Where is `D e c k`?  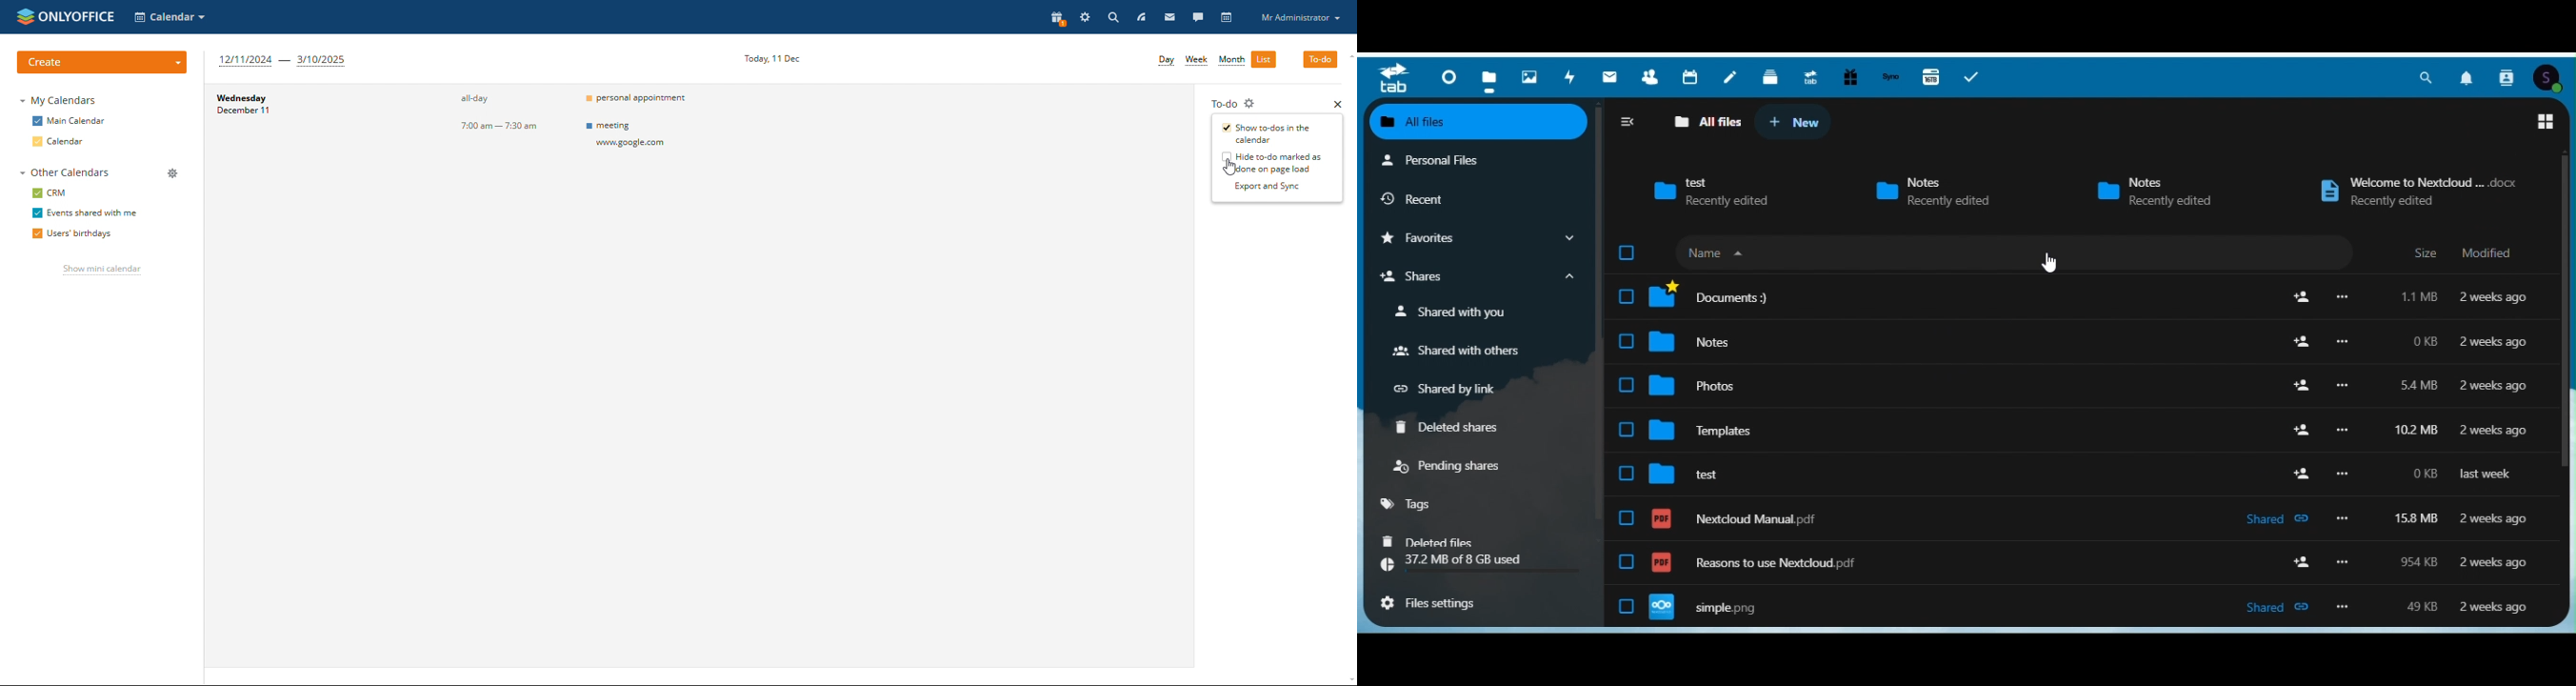 D e c k is located at coordinates (1769, 75).